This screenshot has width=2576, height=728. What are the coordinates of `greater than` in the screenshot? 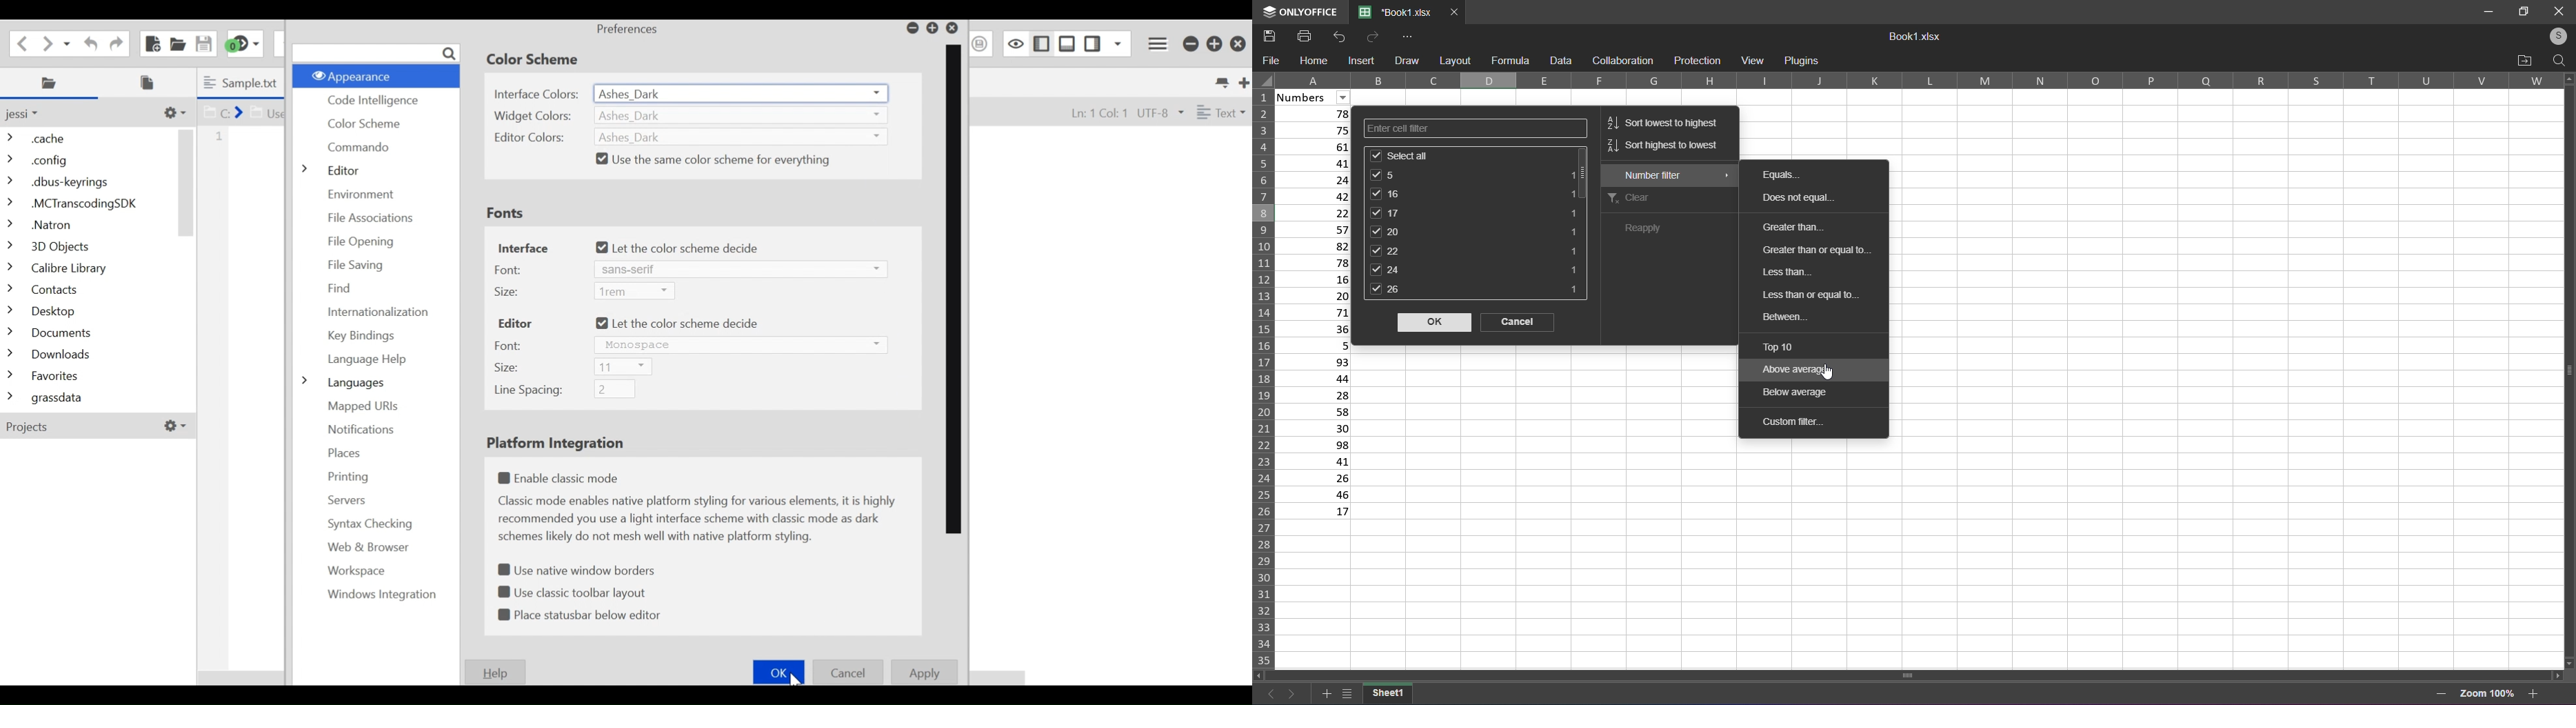 It's located at (1813, 226).